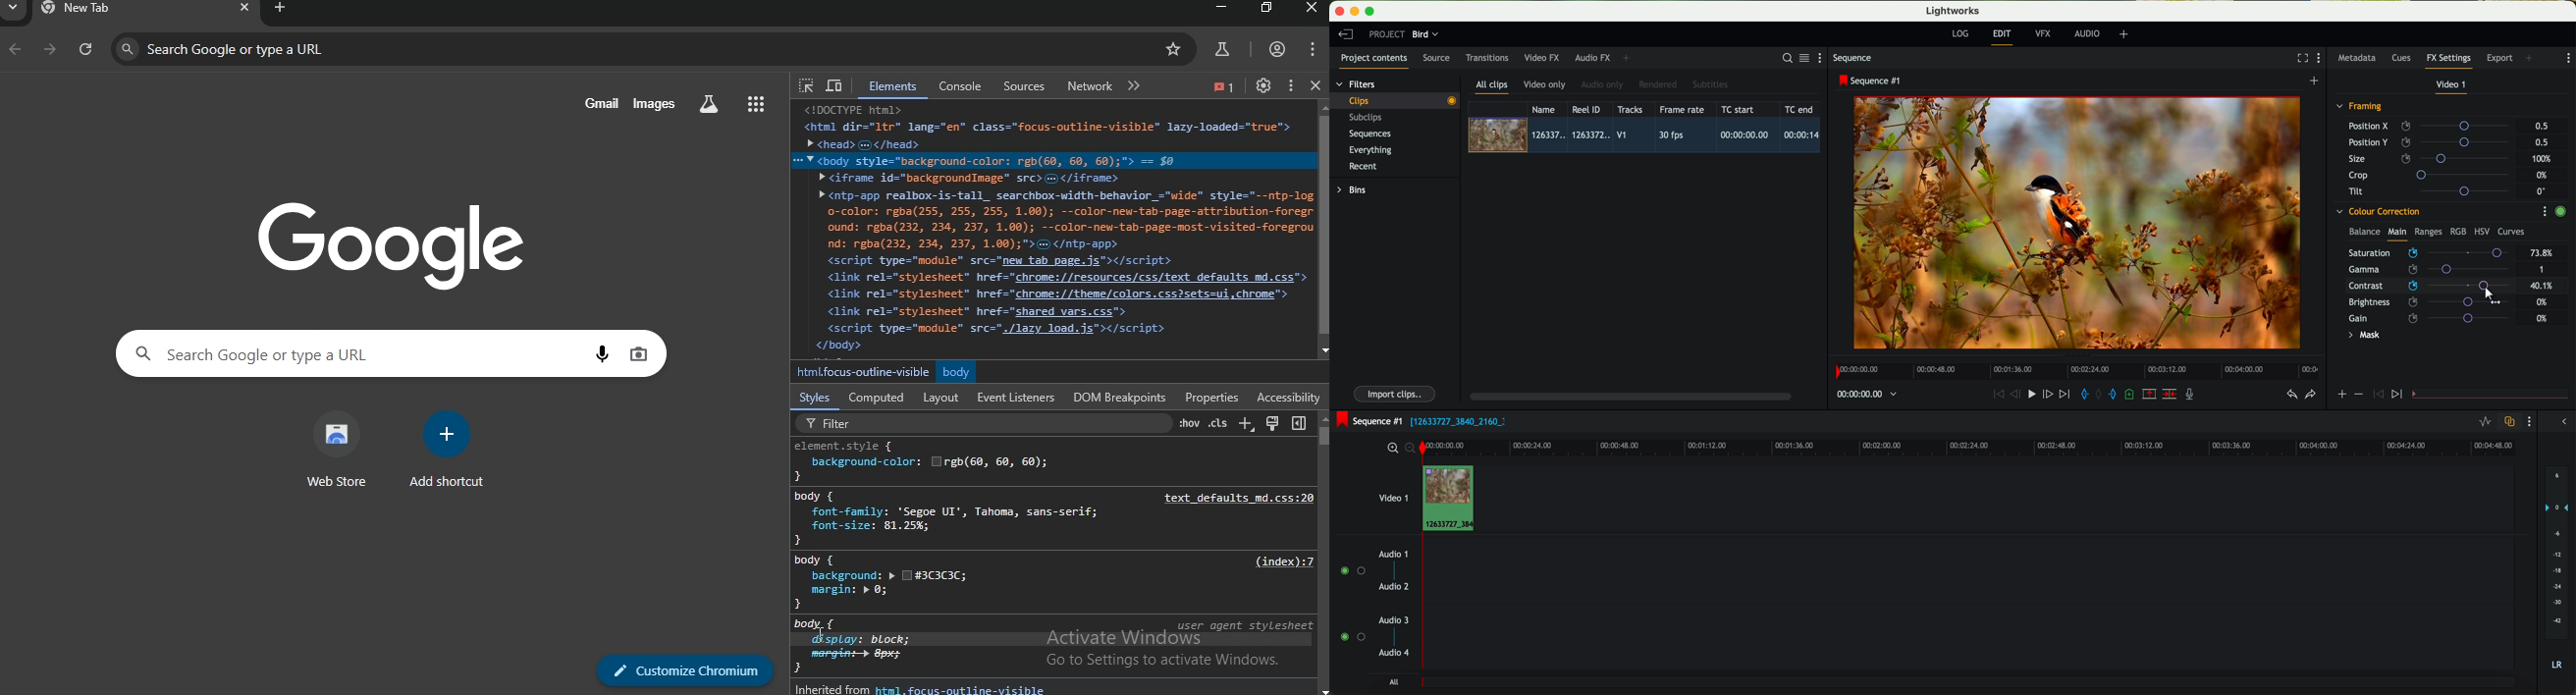 Image resolution: width=2576 pixels, height=700 pixels. What do you see at coordinates (1014, 397) in the screenshot?
I see `Event Listeners` at bounding box center [1014, 397].